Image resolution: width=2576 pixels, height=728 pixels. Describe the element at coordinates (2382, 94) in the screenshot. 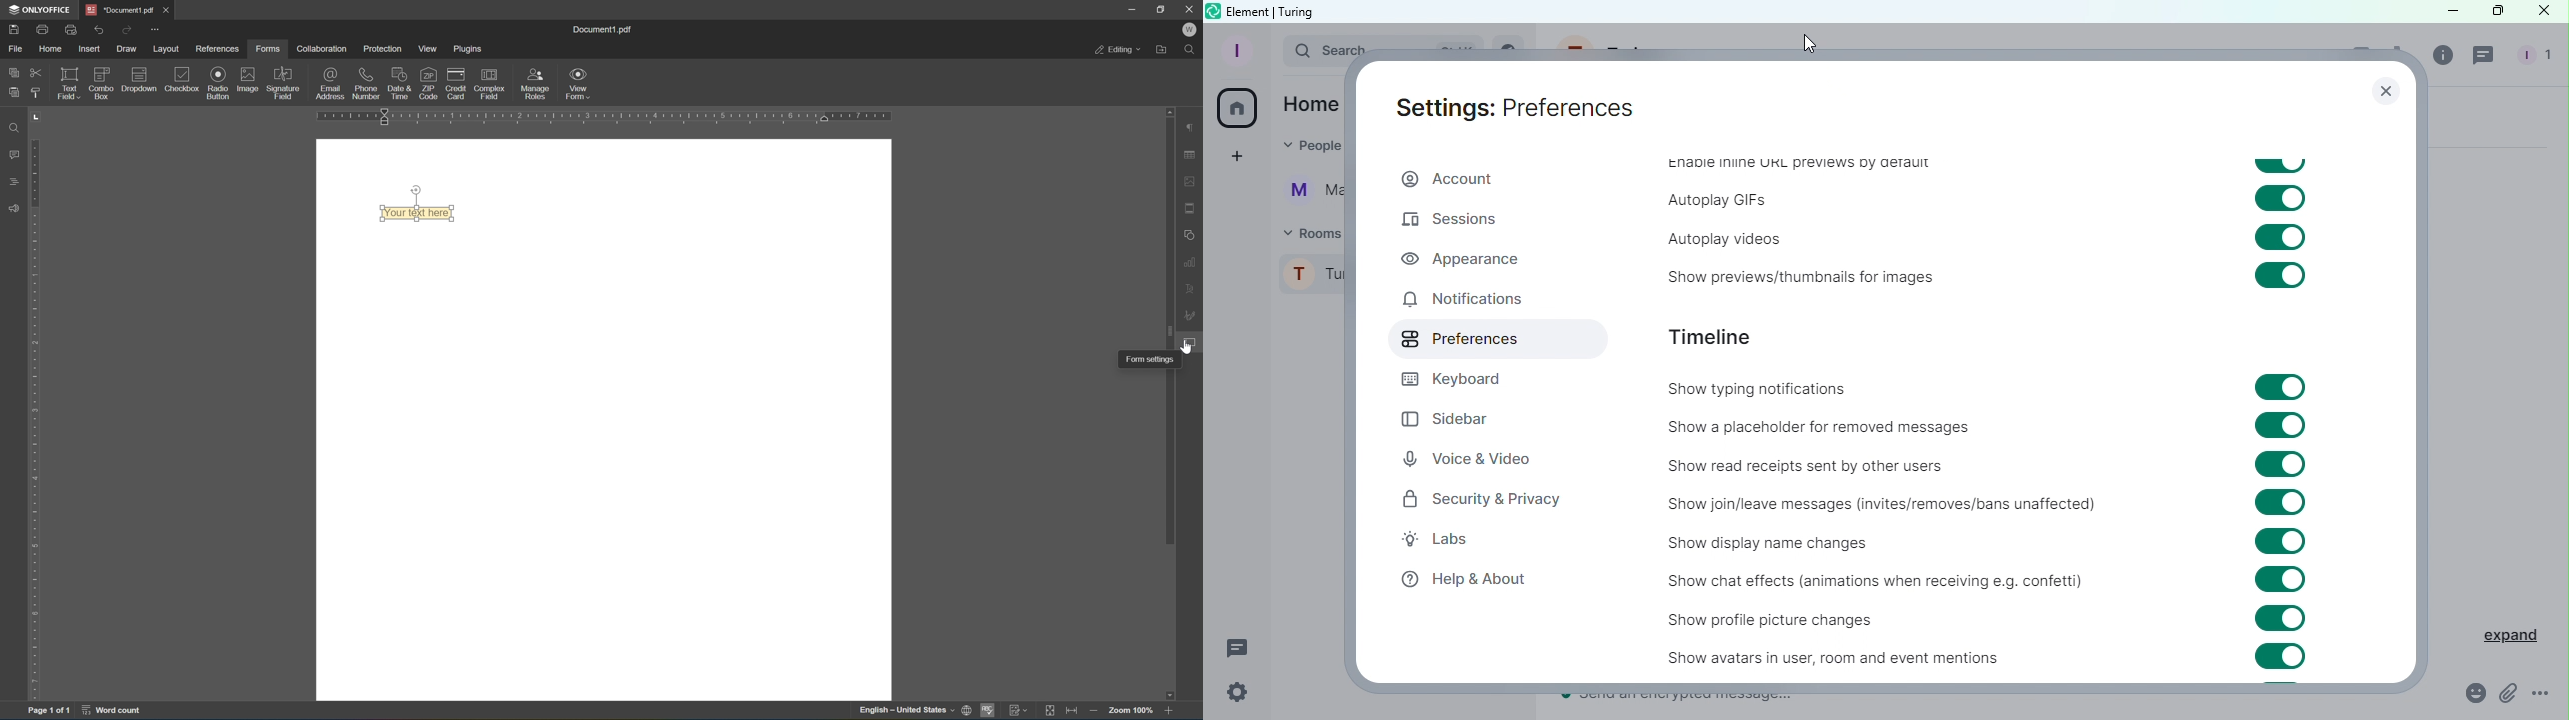

I see `Close` at that location.